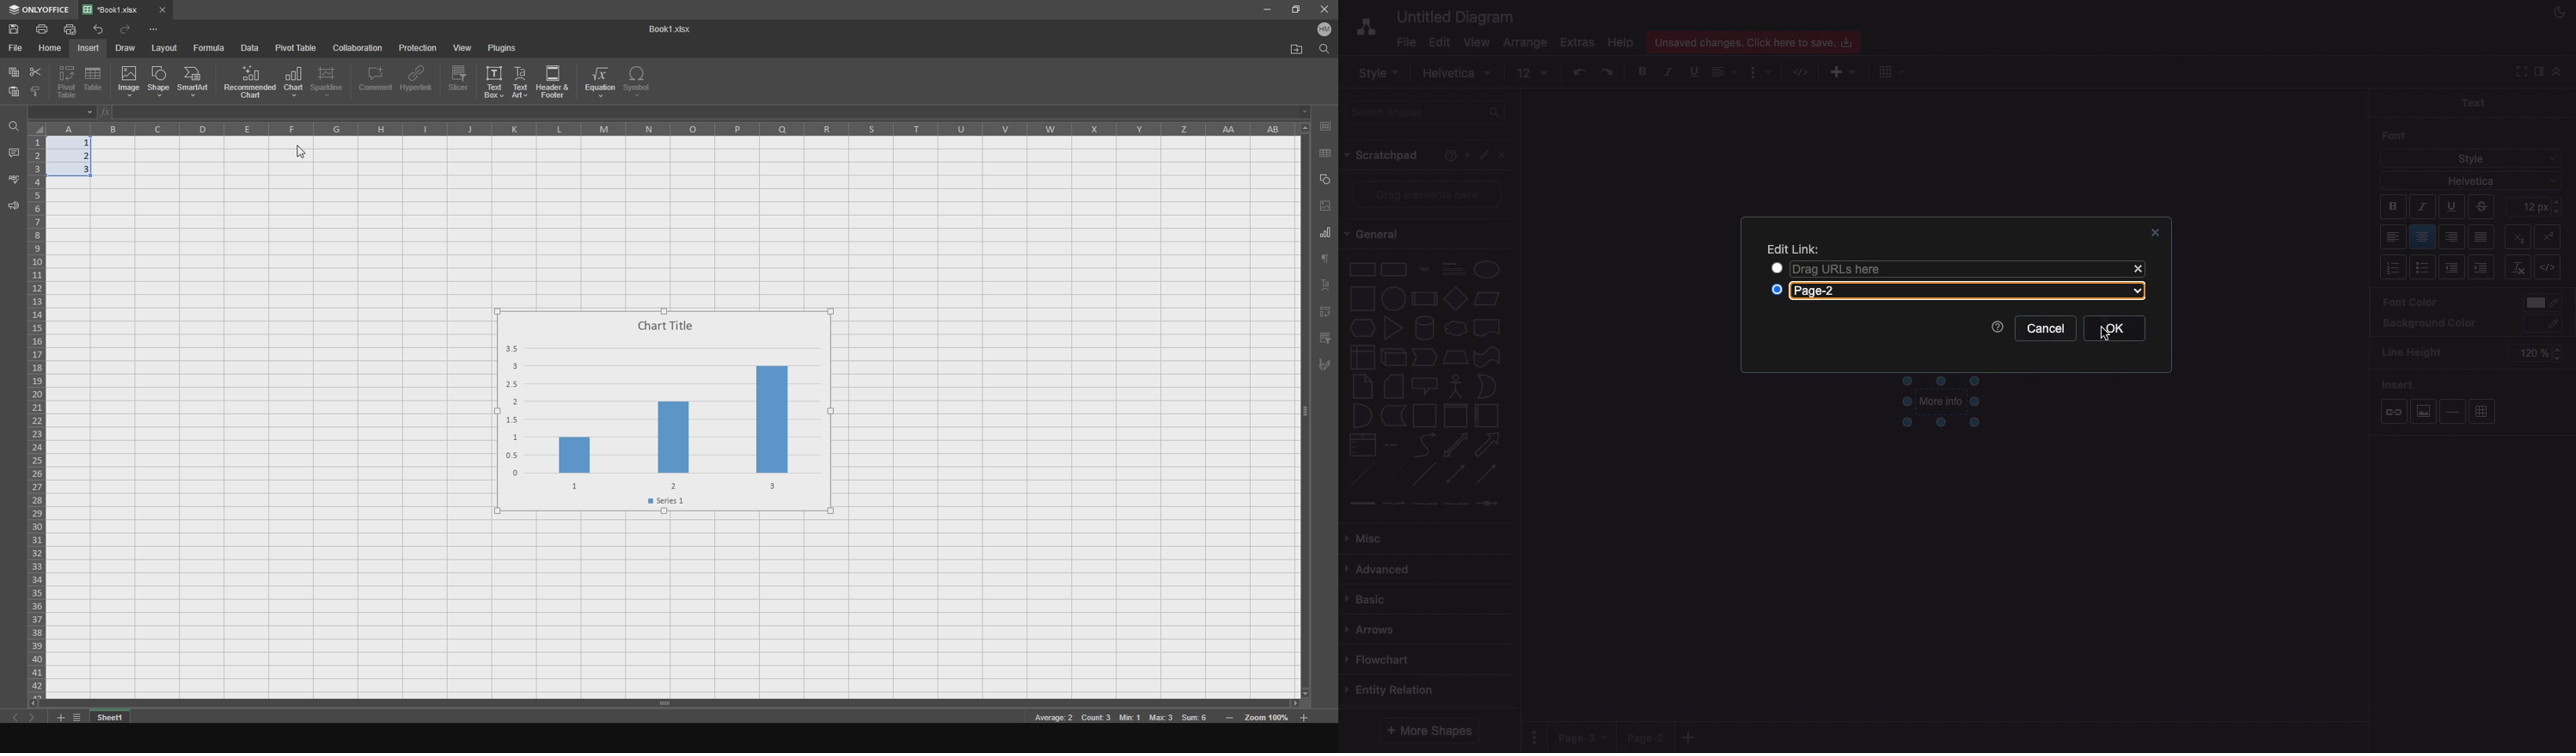  I want to click on Background color, so click(2430, 324).